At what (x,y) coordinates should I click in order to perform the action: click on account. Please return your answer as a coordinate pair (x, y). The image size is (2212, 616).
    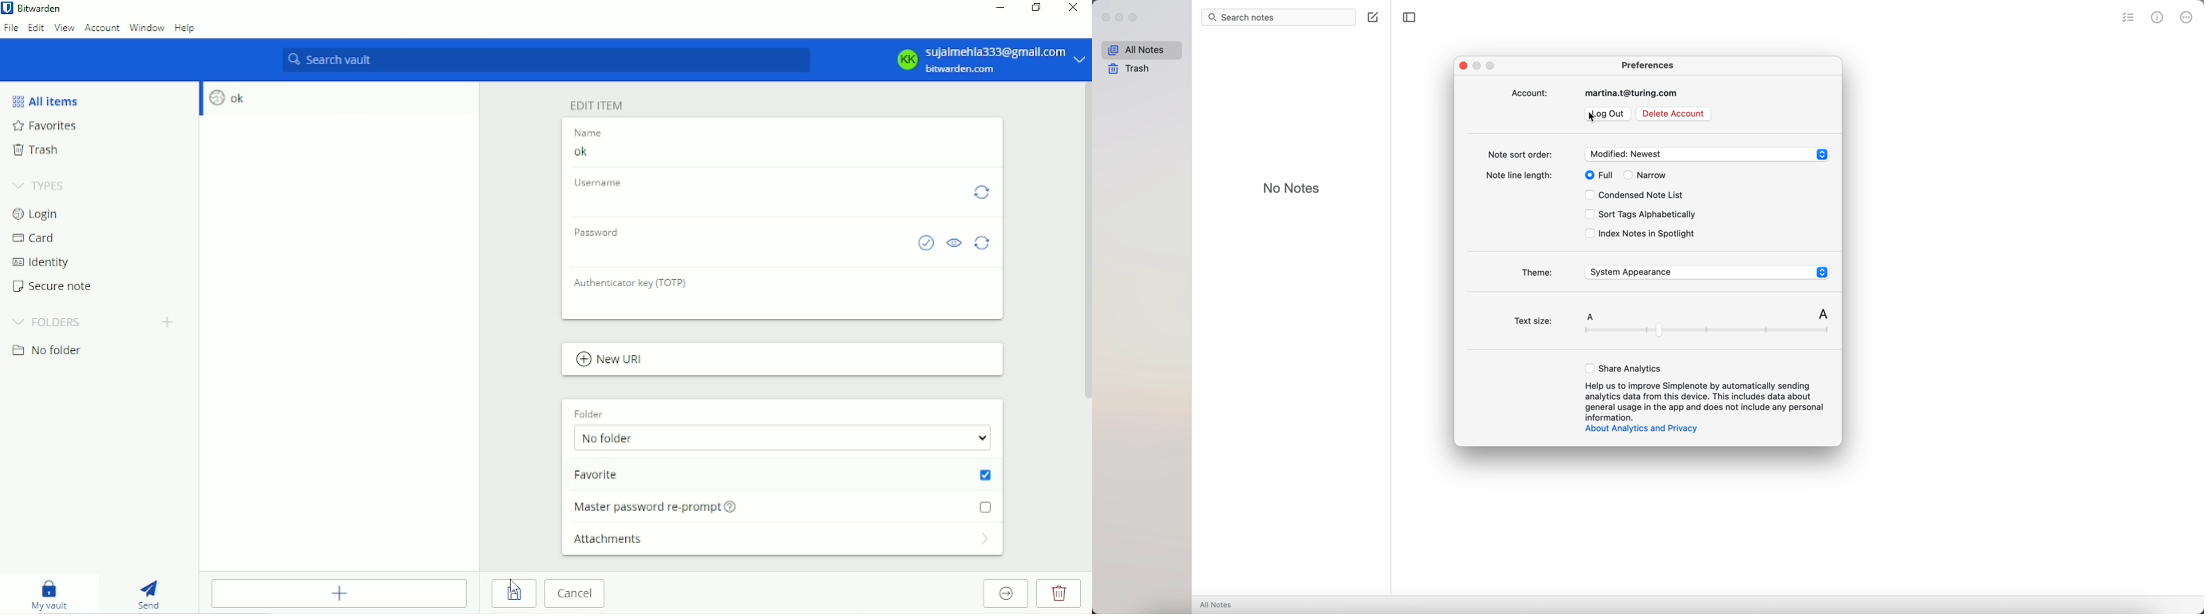
    Looking at the image, I should click on (1531, 93).